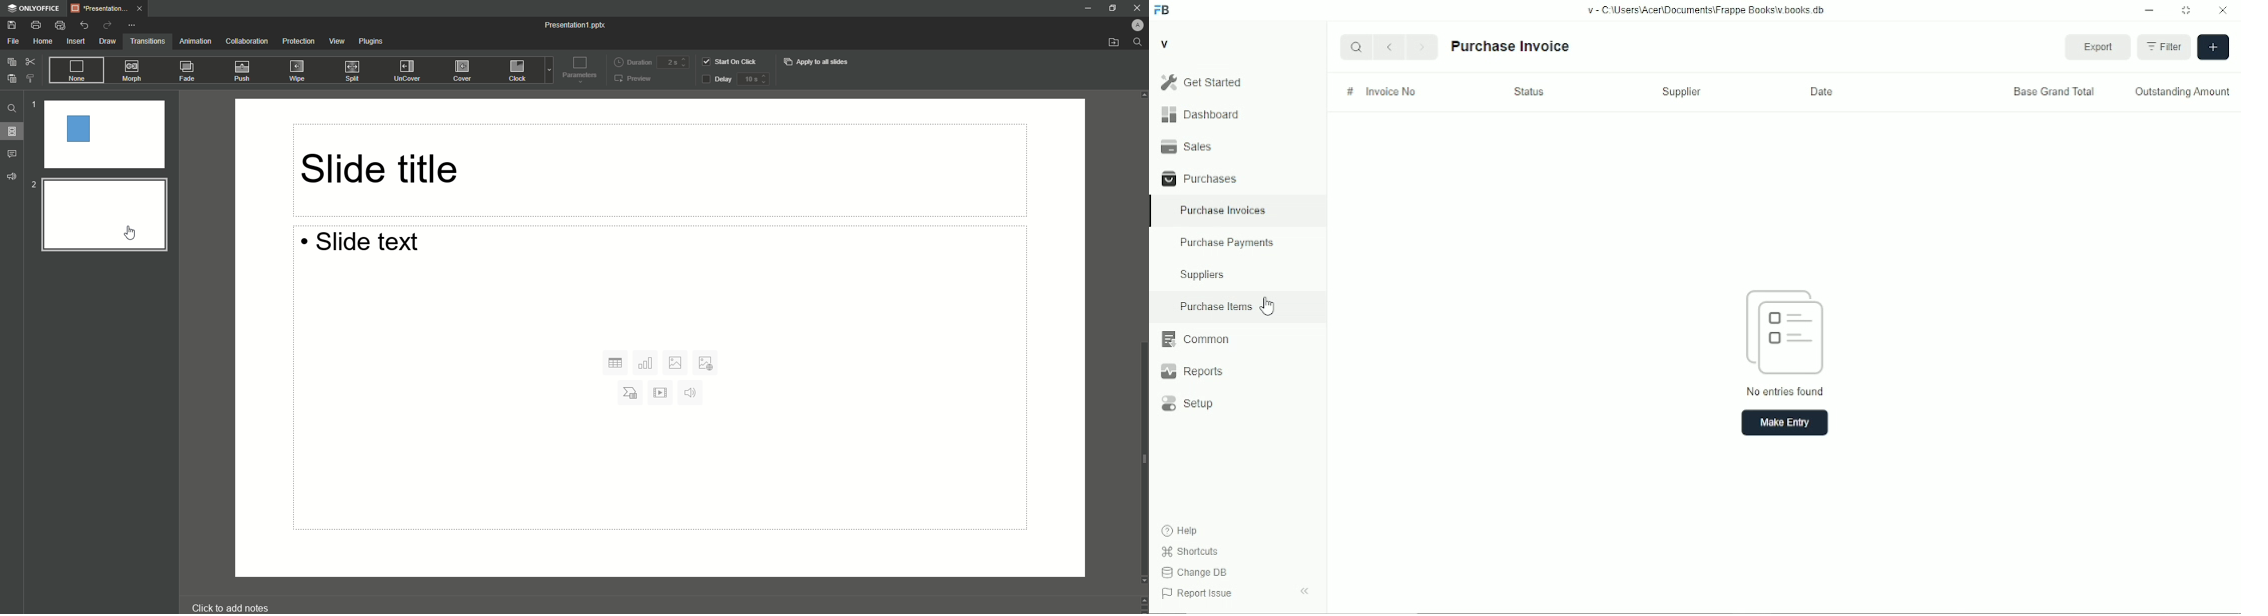  Describe the element at coordinates (1785, 391) in the screenshot. I see `no entries found` at that location.